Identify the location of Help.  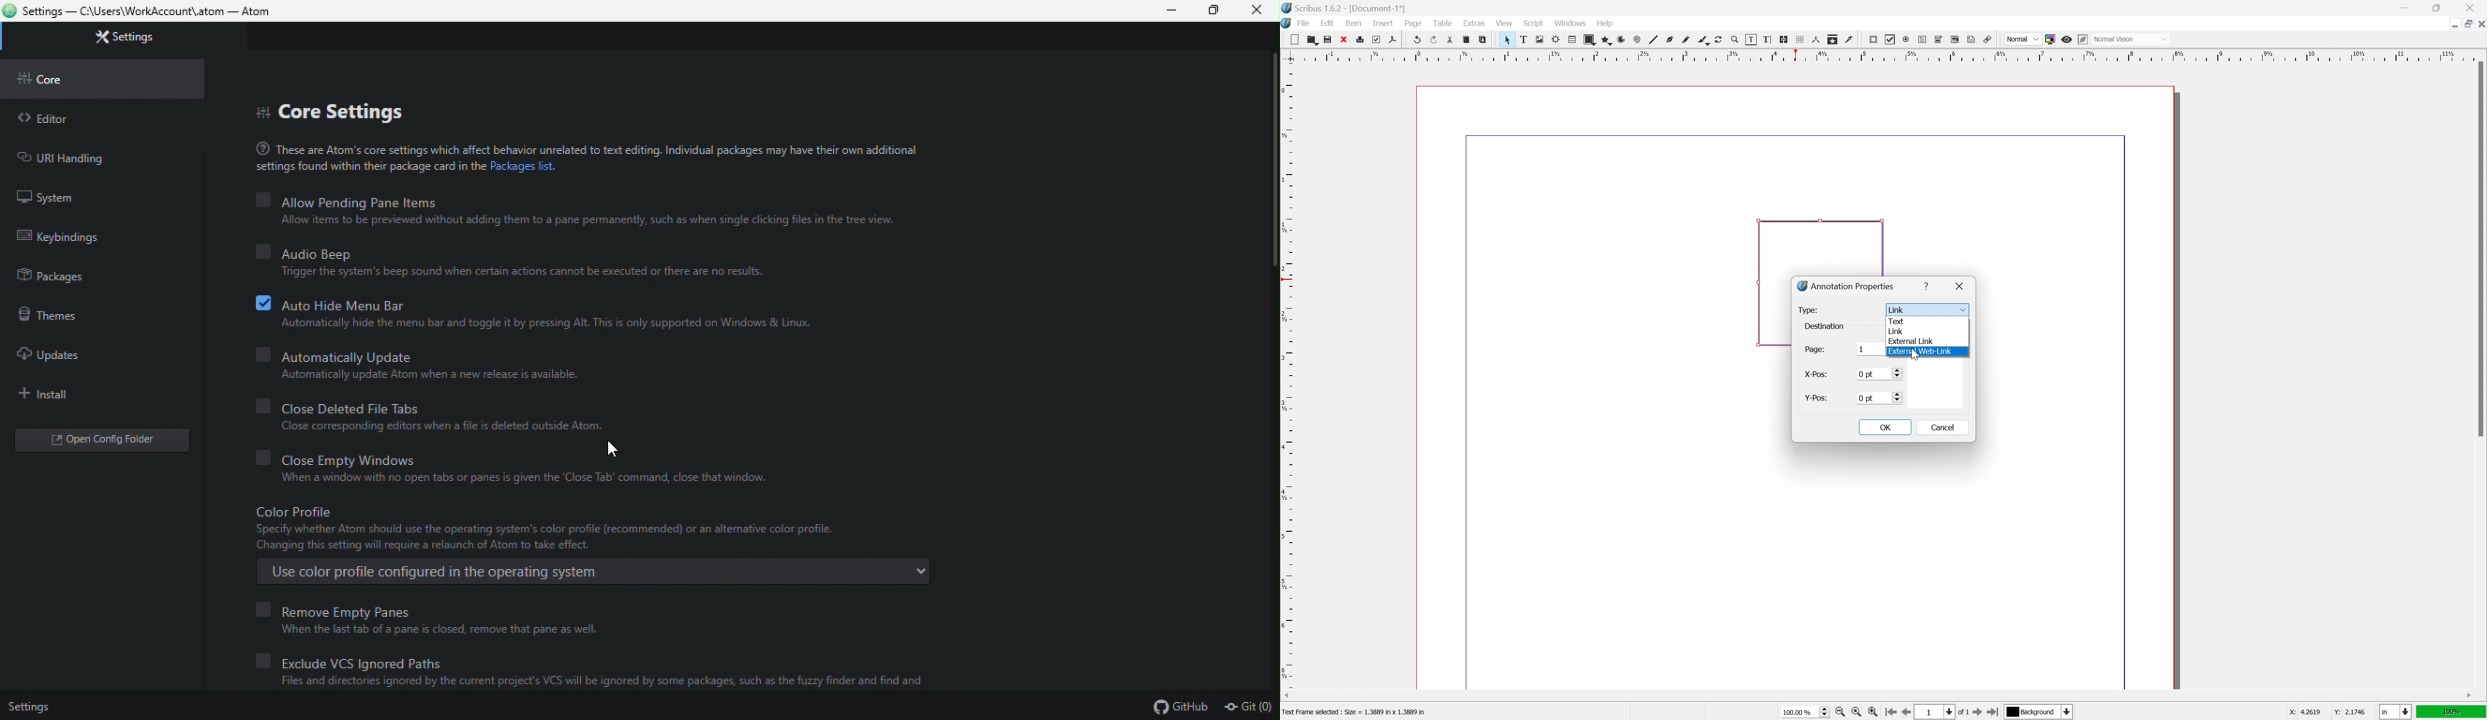
(1607, 24).